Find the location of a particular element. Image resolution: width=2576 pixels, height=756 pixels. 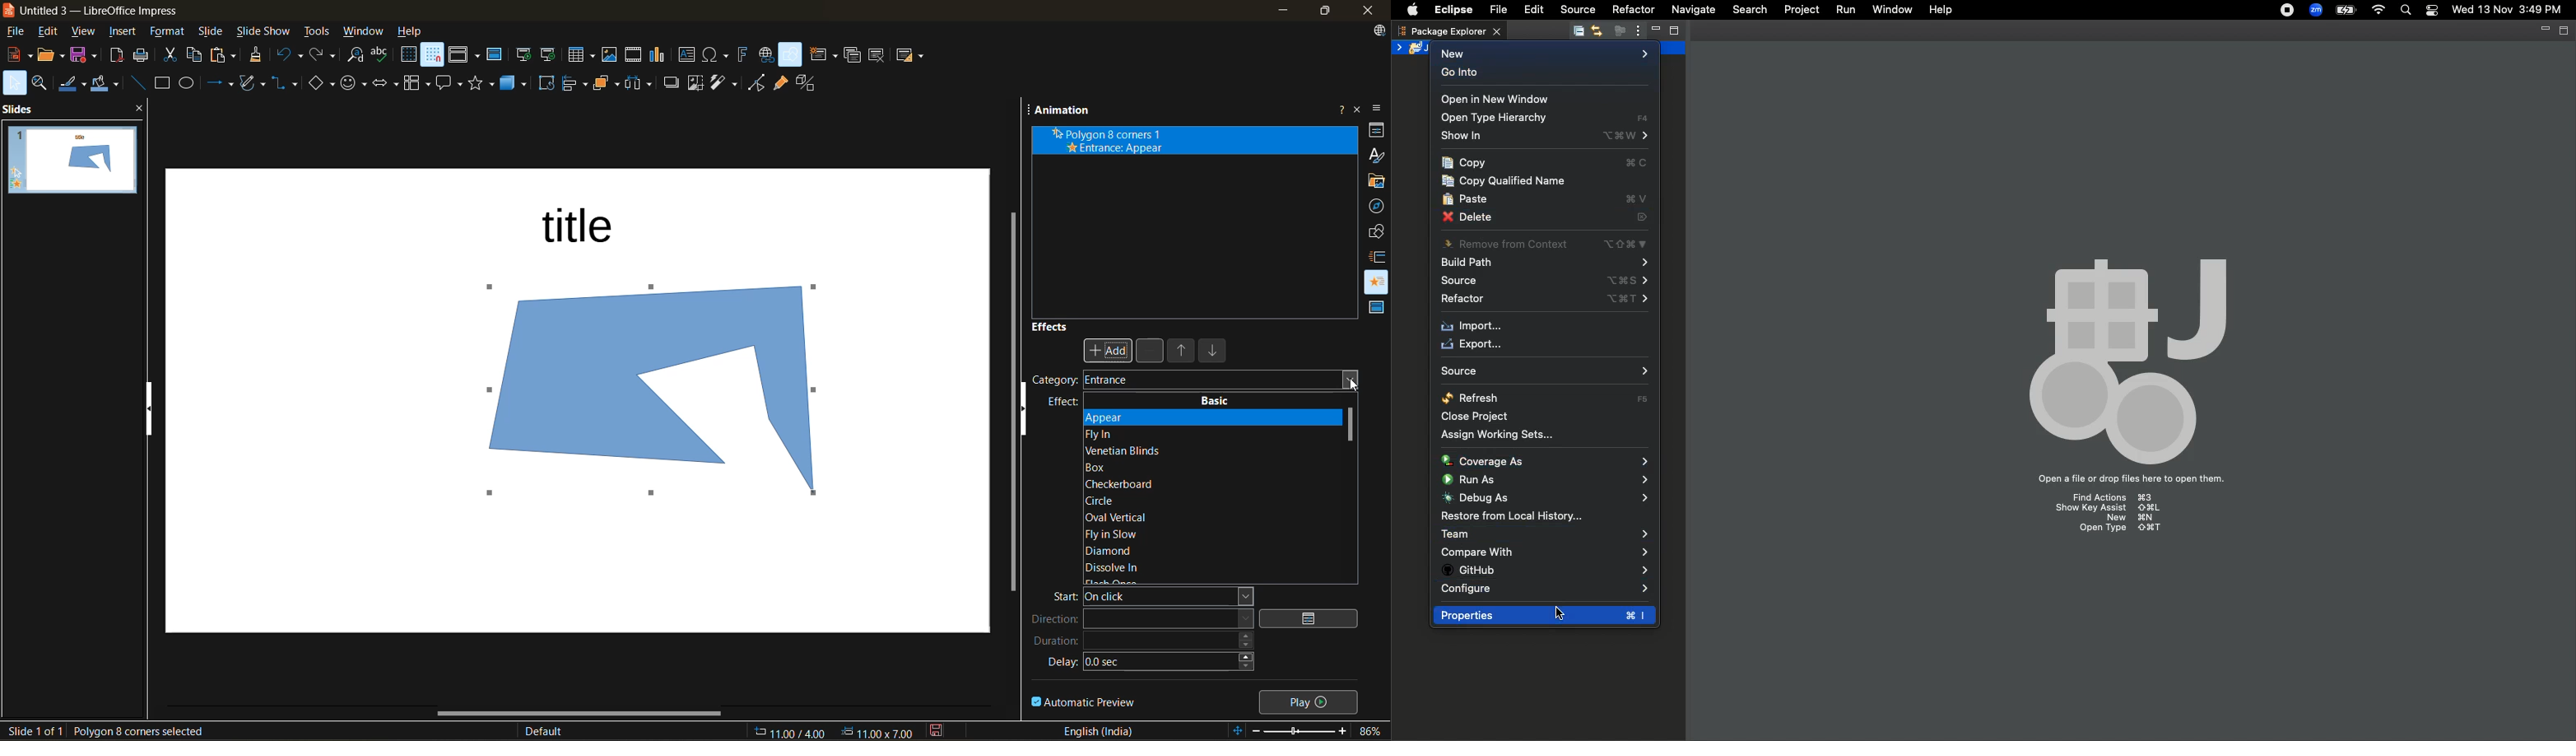

remove effect is located at coordinates (1153, 352).